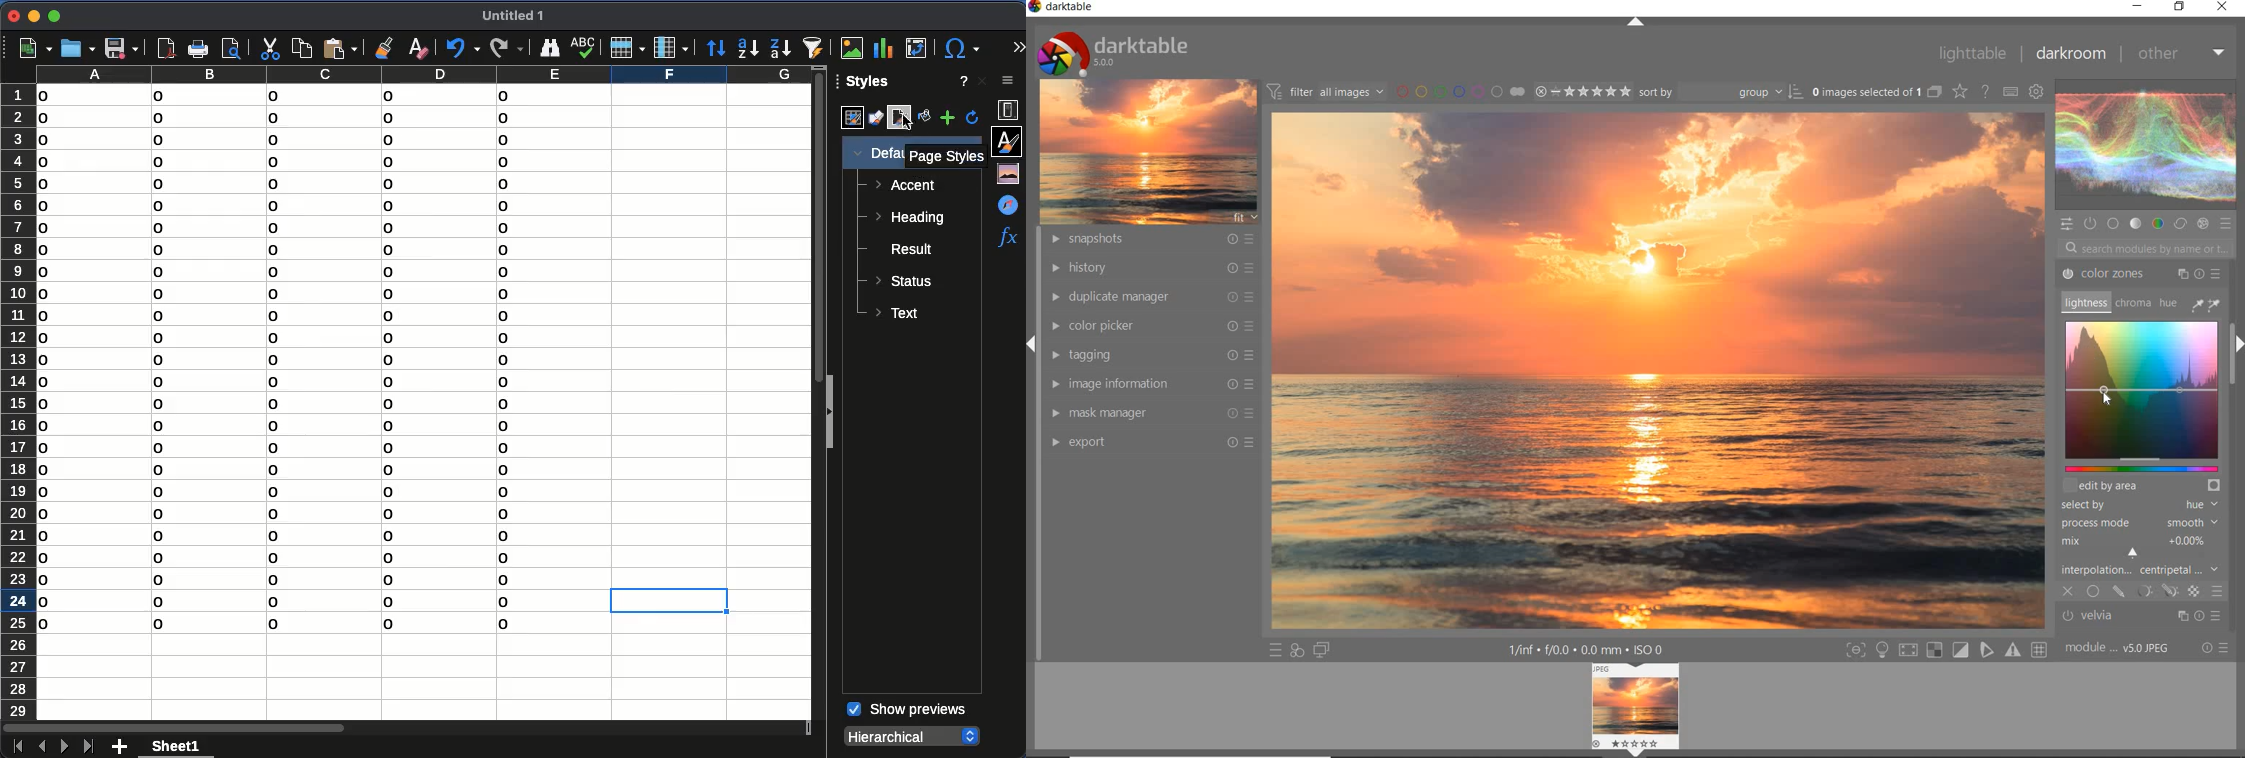 This screenshot has width=2268, height=784. Describe the element at coordinates (88, 745) in the screenshot. I see `last sheet` at that location.